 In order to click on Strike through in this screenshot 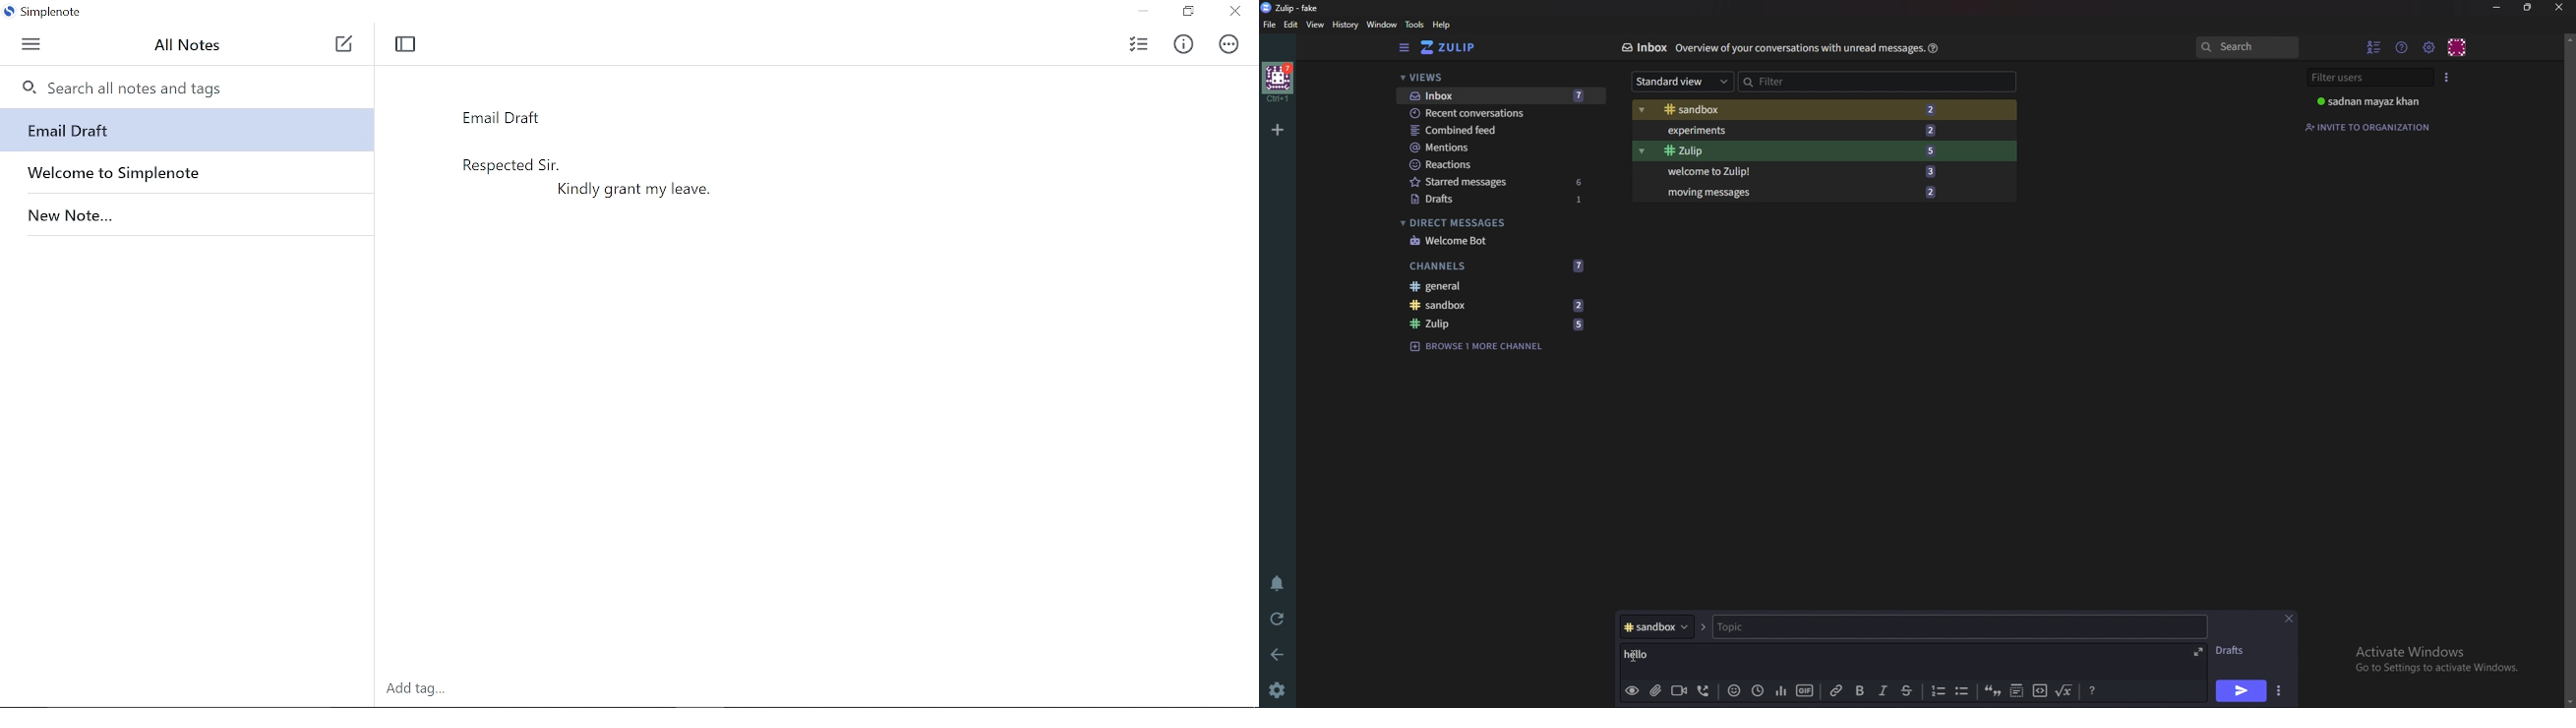, I will do `click(1909, 692)`.